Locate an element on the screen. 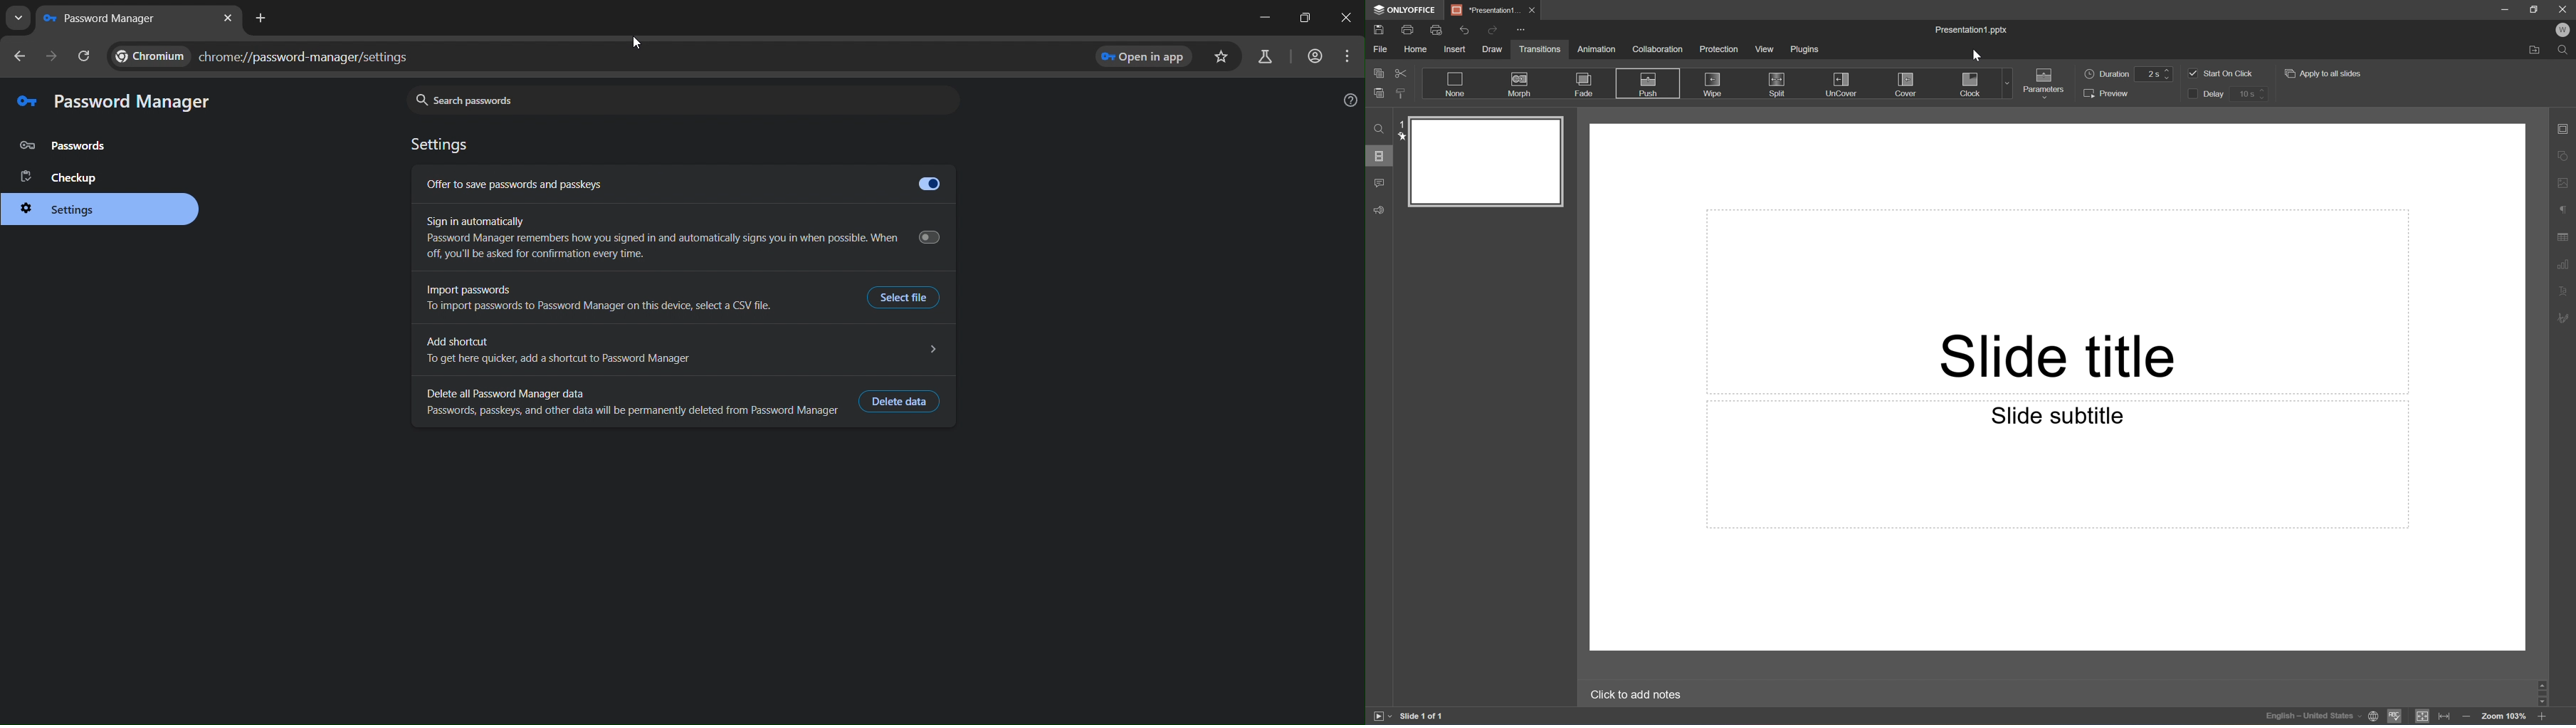 This screenshot has width=2576, height=728. go forward one page is located at coordinates (53, 59).